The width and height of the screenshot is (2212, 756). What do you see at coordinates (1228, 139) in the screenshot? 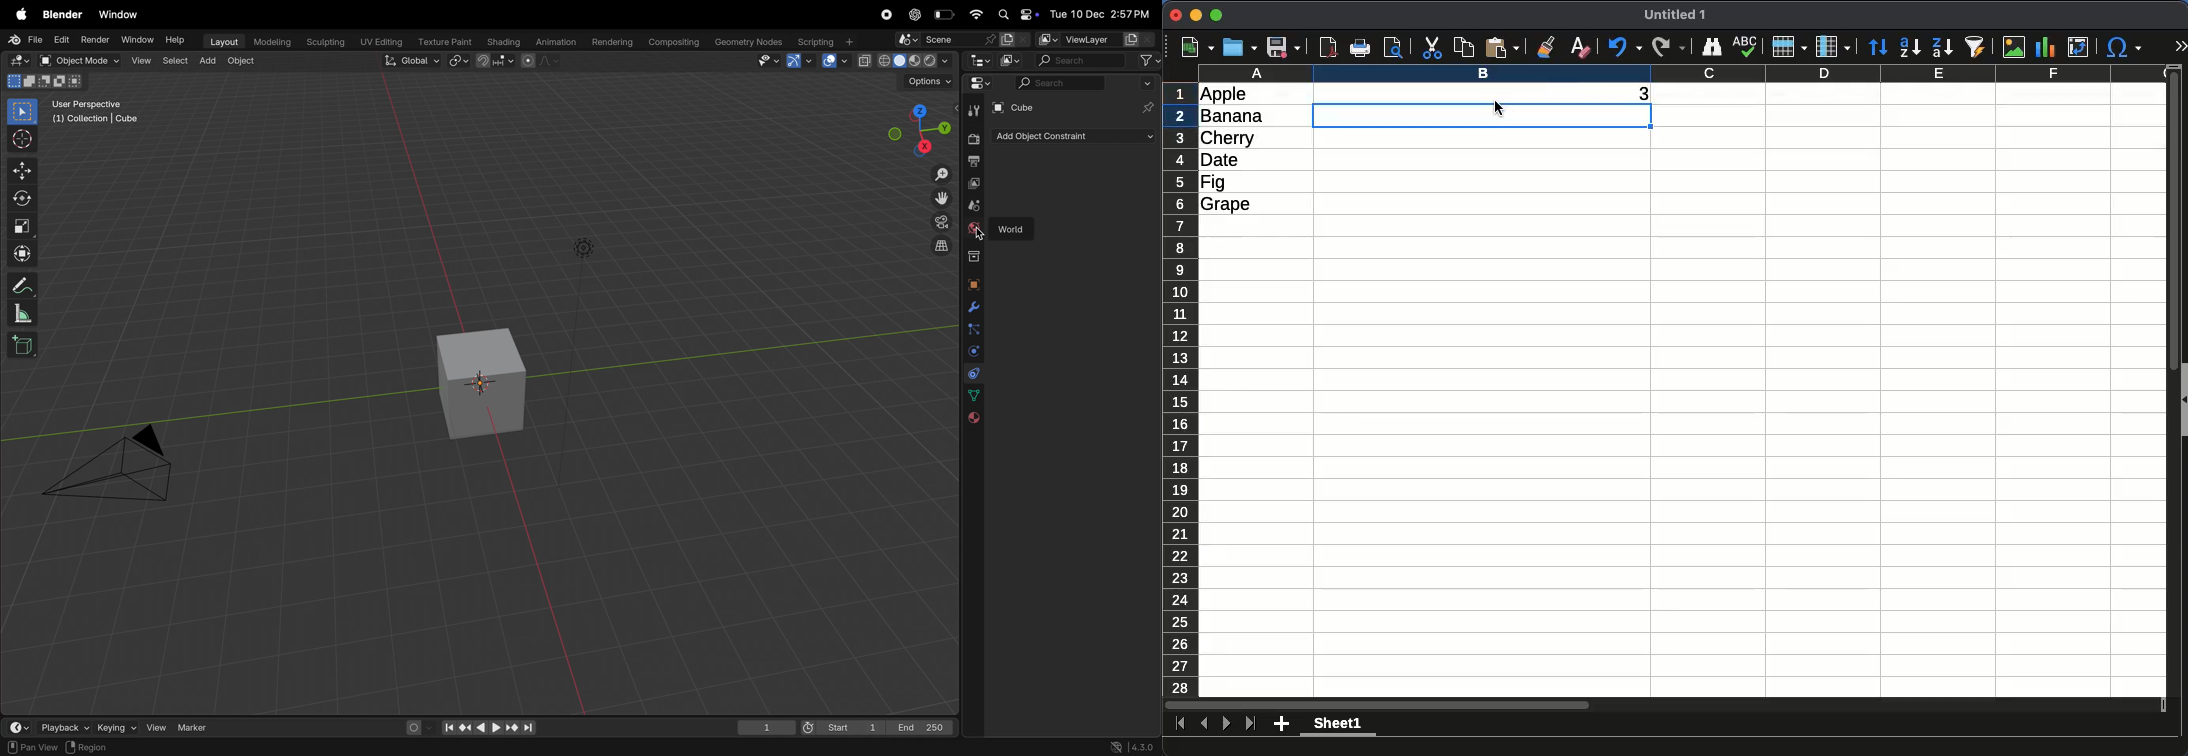
I see `cherry` at bounding box center [1228, 139].